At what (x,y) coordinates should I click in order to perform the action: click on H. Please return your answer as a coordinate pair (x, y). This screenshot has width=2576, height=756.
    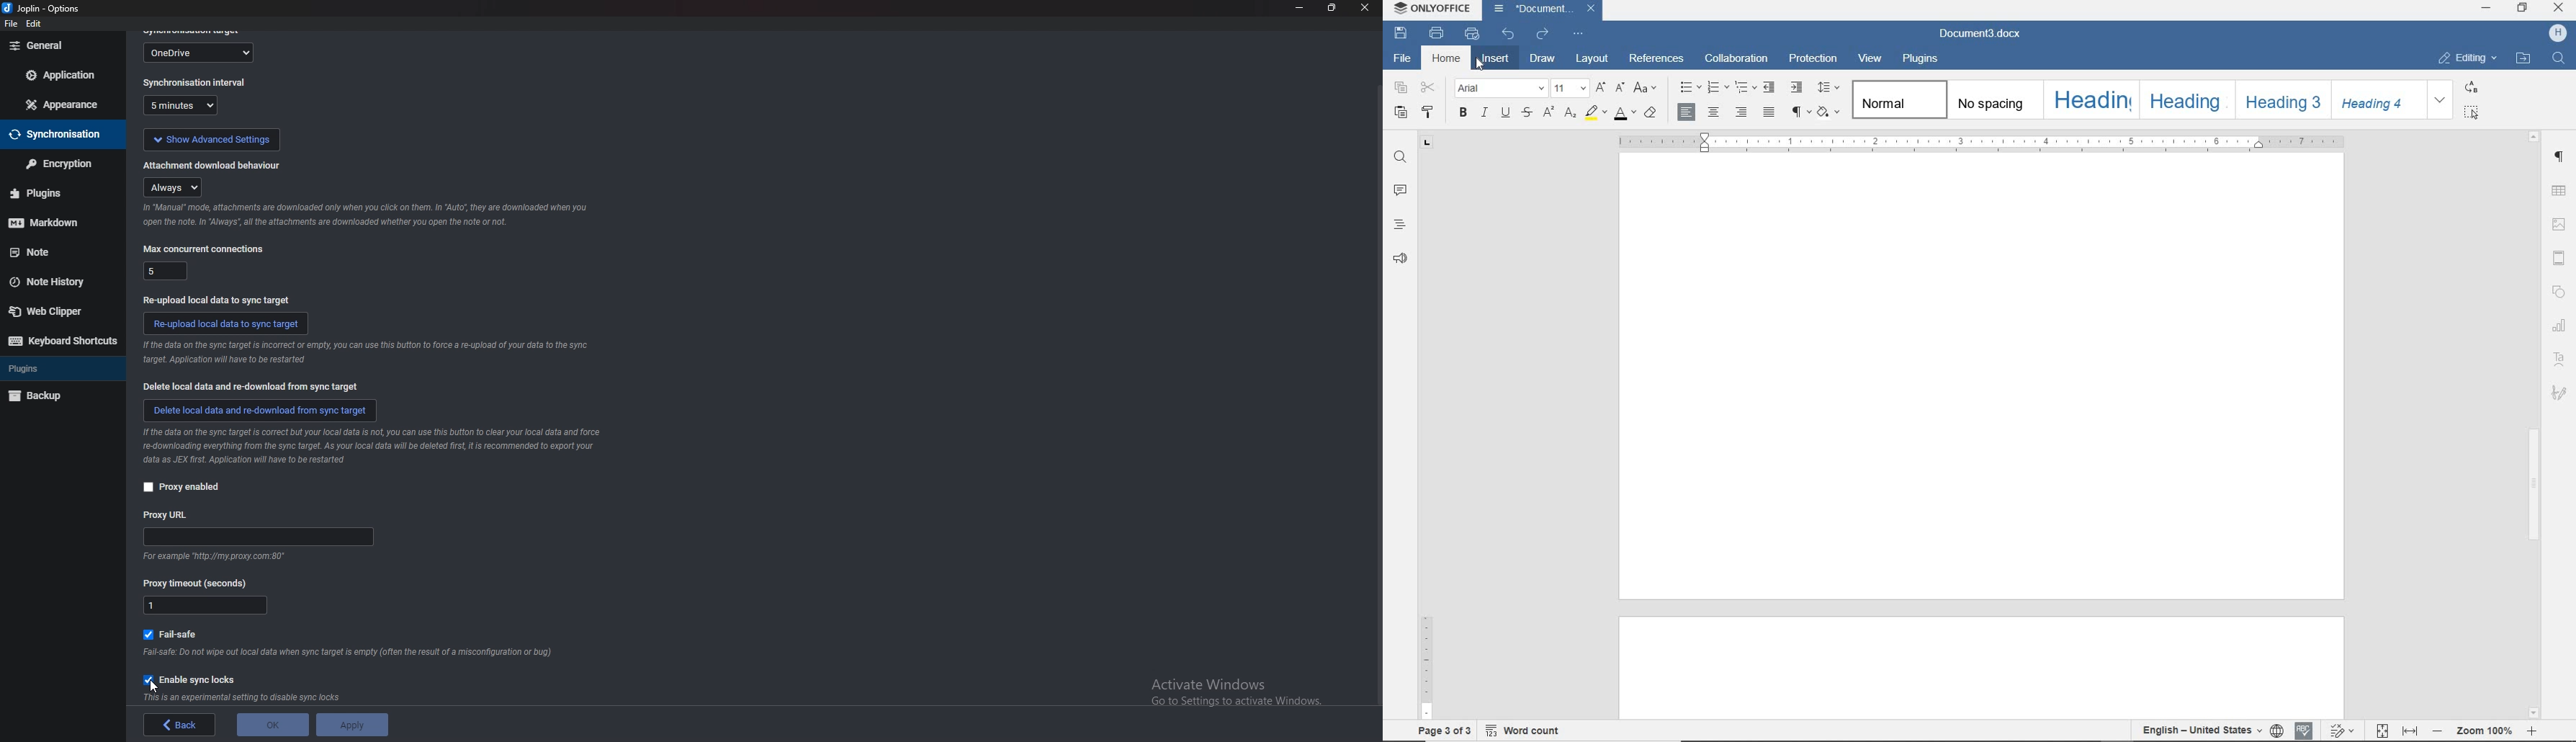
    Looking at the image, I should click on (2557, 34).